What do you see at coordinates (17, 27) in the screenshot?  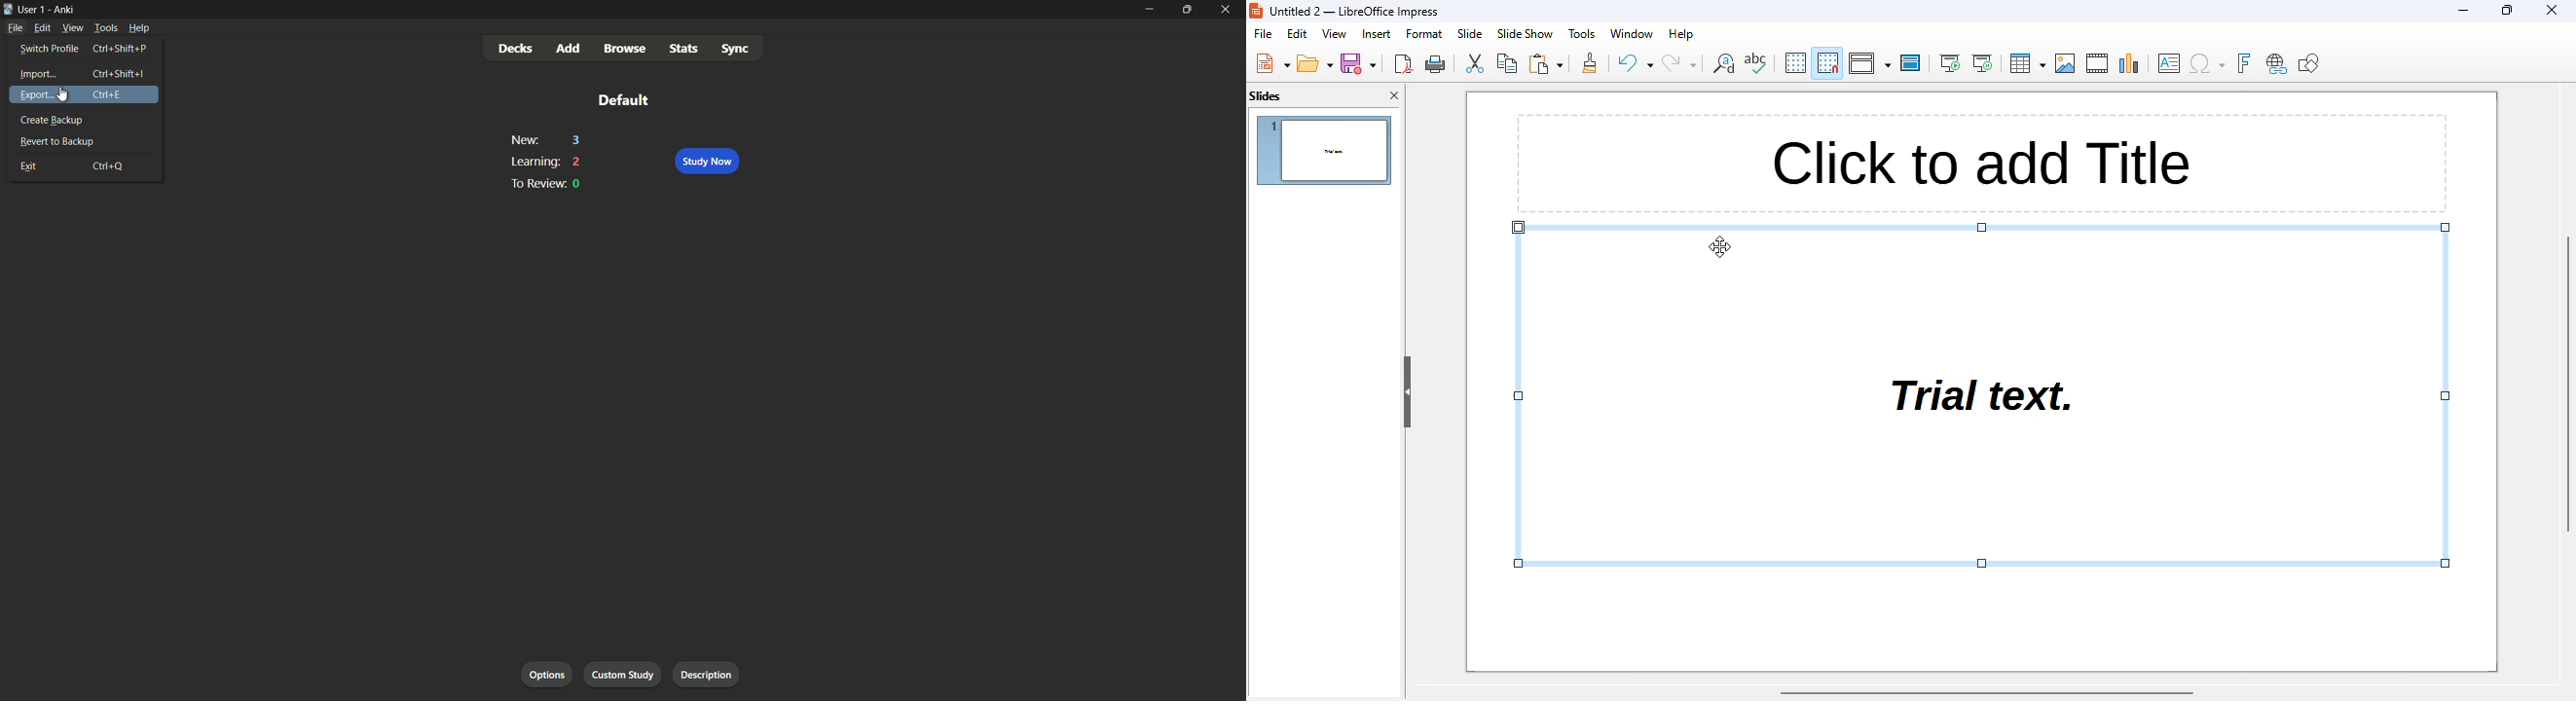 I see `file menu` at bounding box center [17, 27].